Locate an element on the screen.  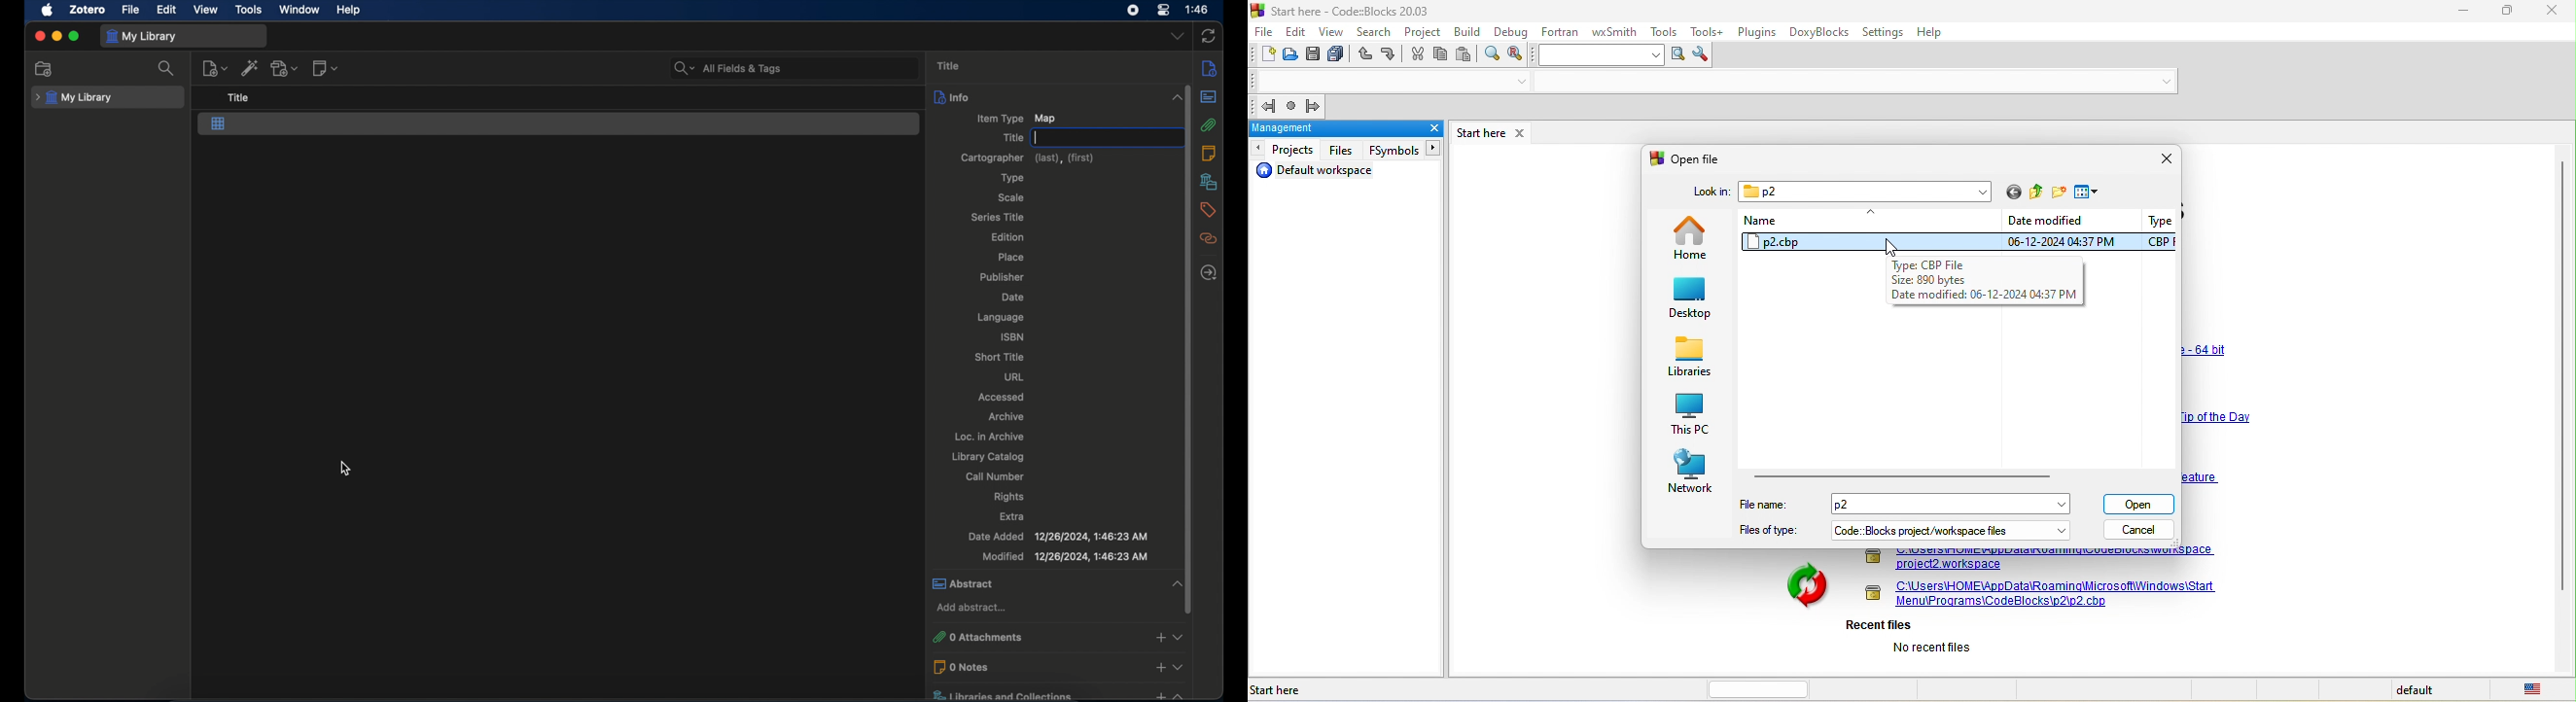
apple is located at coordinates (46, 10).